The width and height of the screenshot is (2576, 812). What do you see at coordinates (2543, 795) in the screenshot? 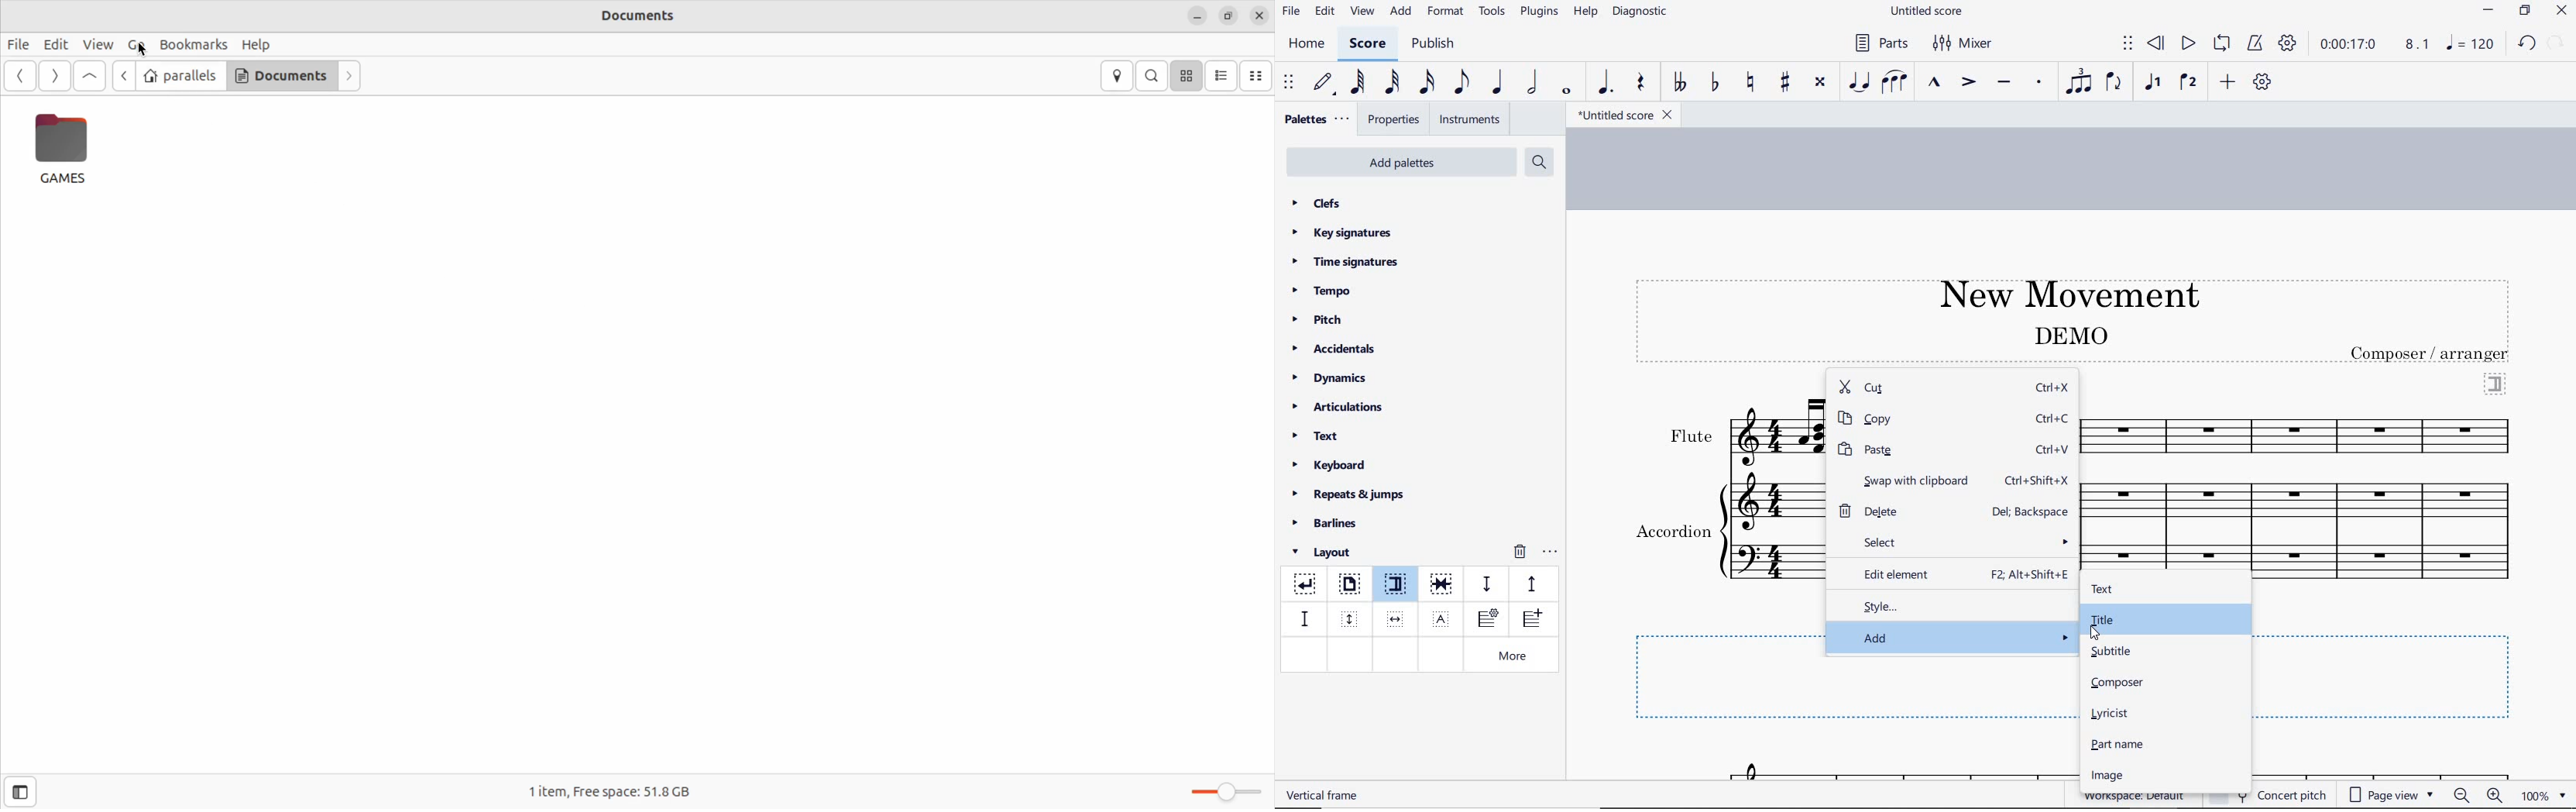
I see `zoom factor` at bounding box center [2543, 795].